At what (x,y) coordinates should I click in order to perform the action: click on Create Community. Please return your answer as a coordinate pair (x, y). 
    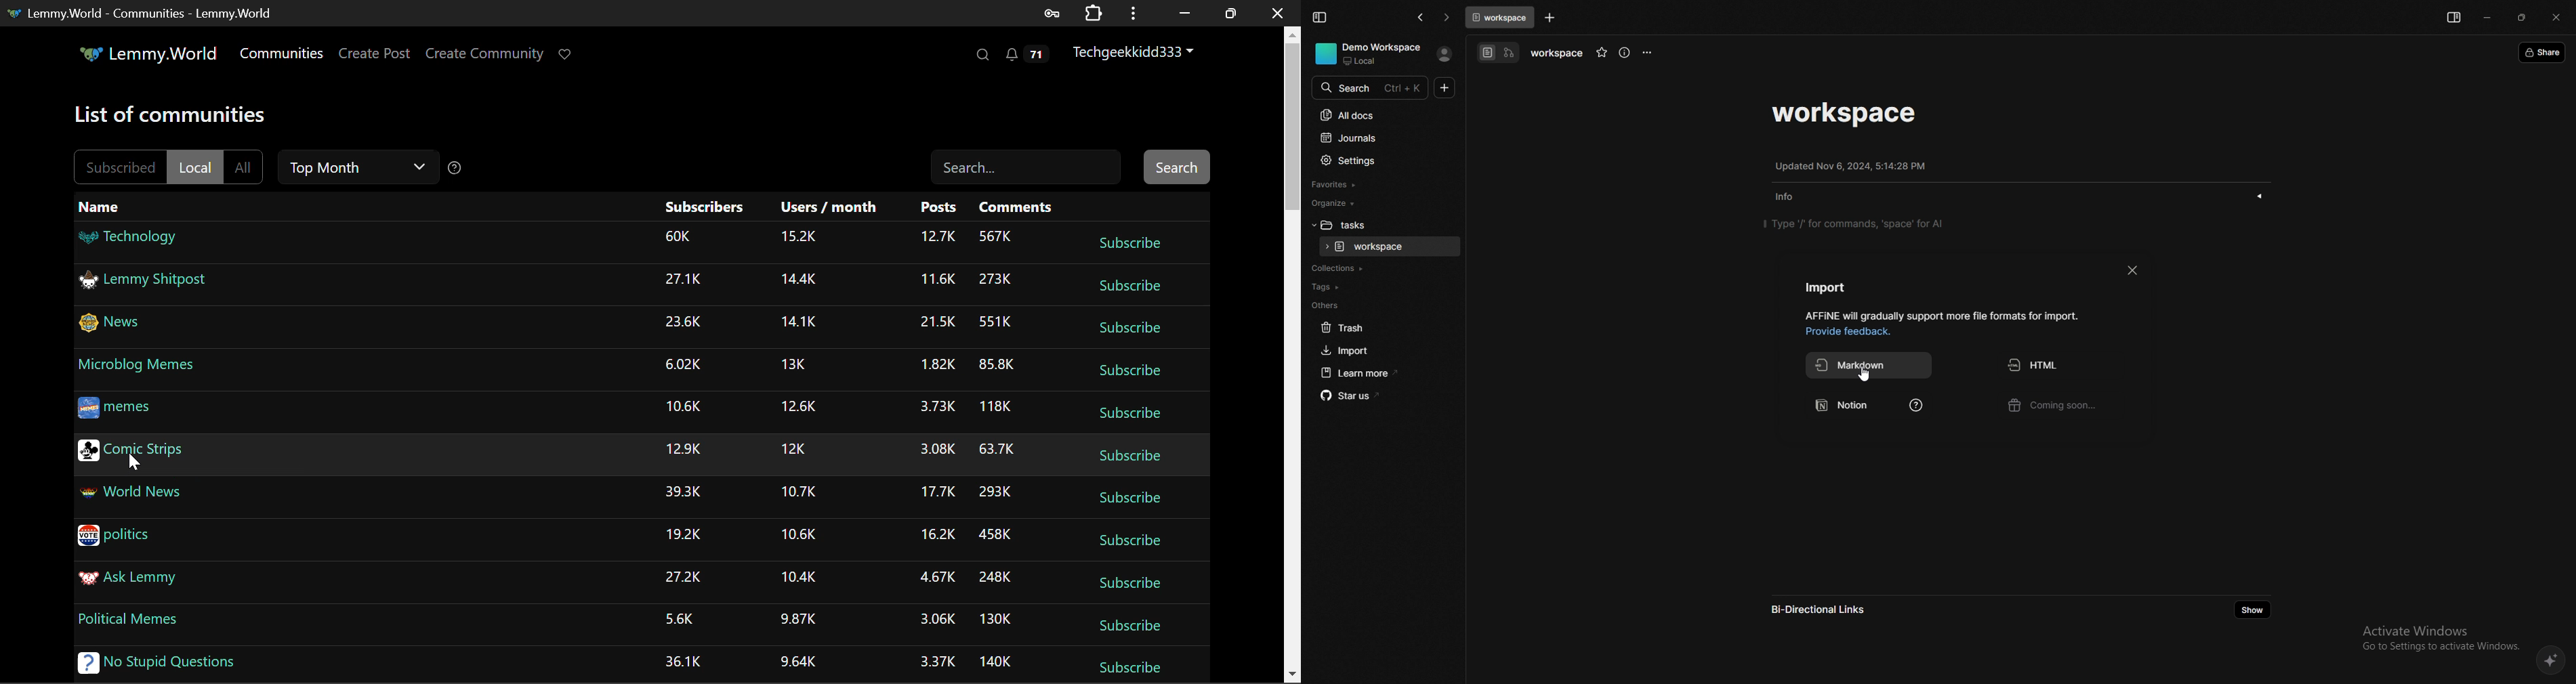
    Looking at the image, I should click on (484, 52).